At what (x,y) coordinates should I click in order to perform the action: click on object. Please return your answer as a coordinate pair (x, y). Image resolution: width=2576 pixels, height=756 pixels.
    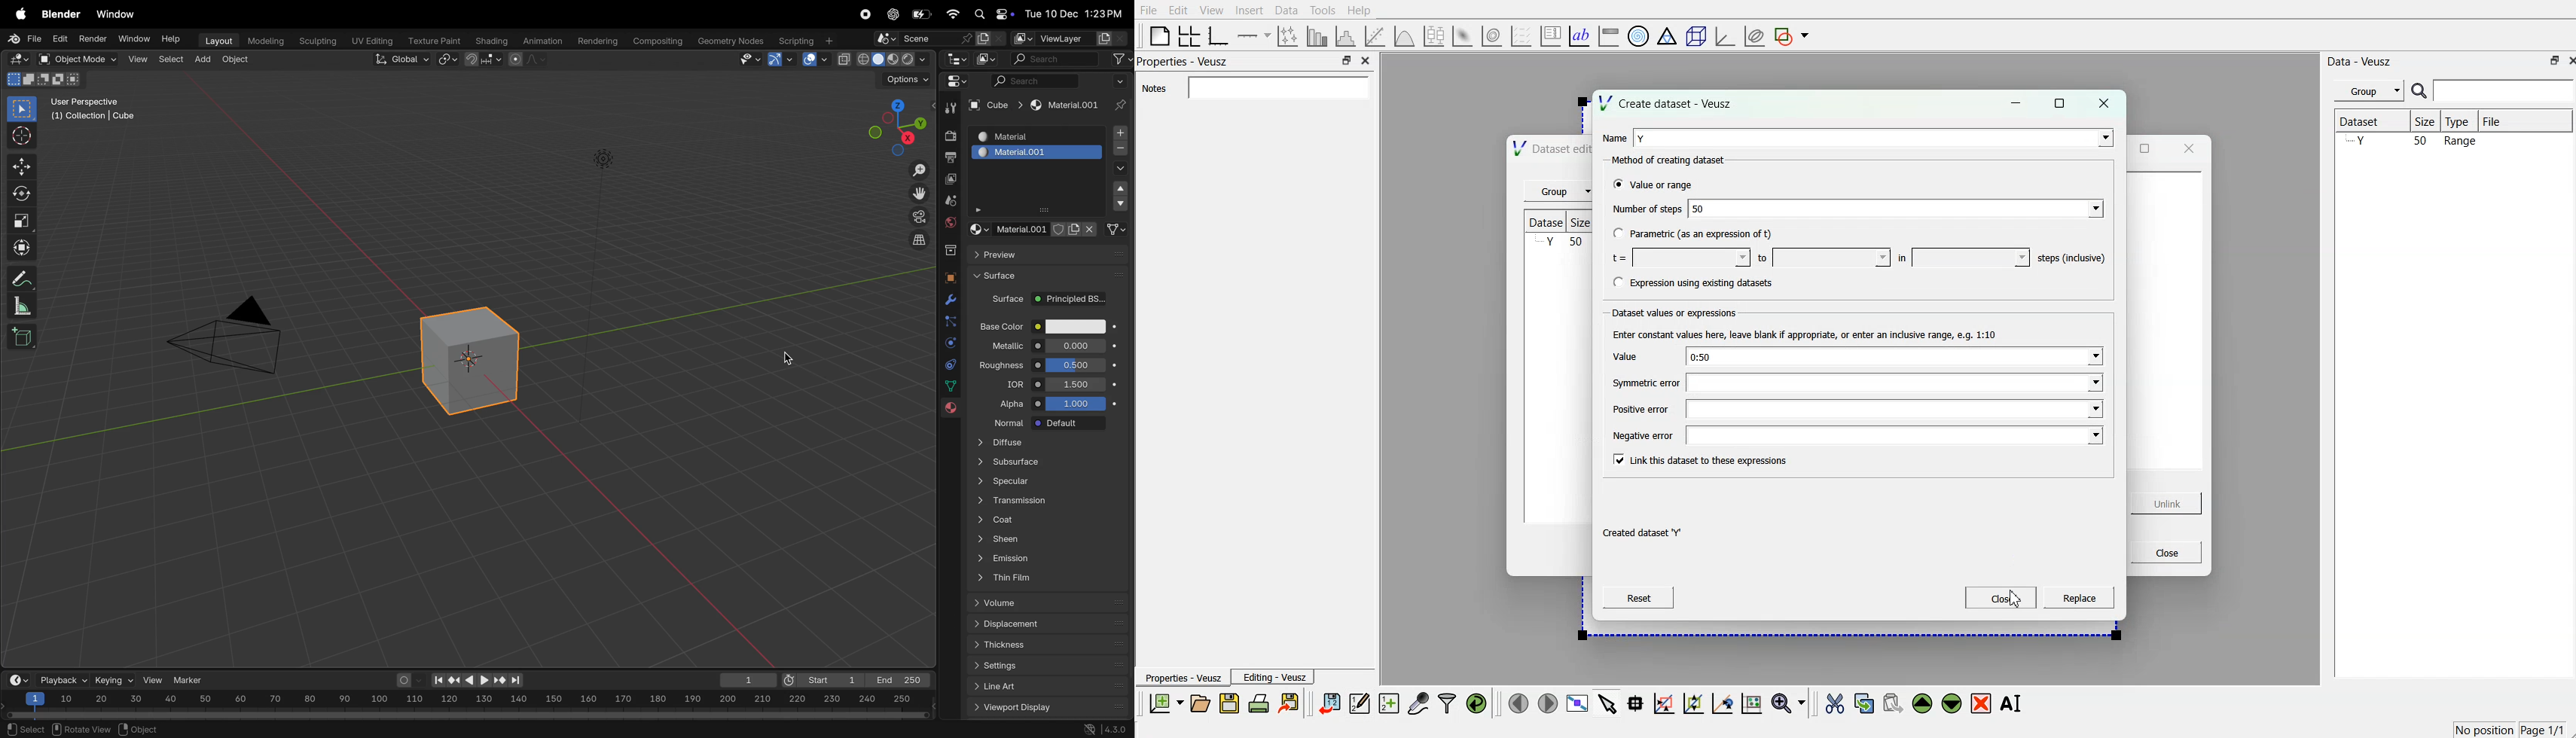
    Looking at the image, I should click on (949, 278).